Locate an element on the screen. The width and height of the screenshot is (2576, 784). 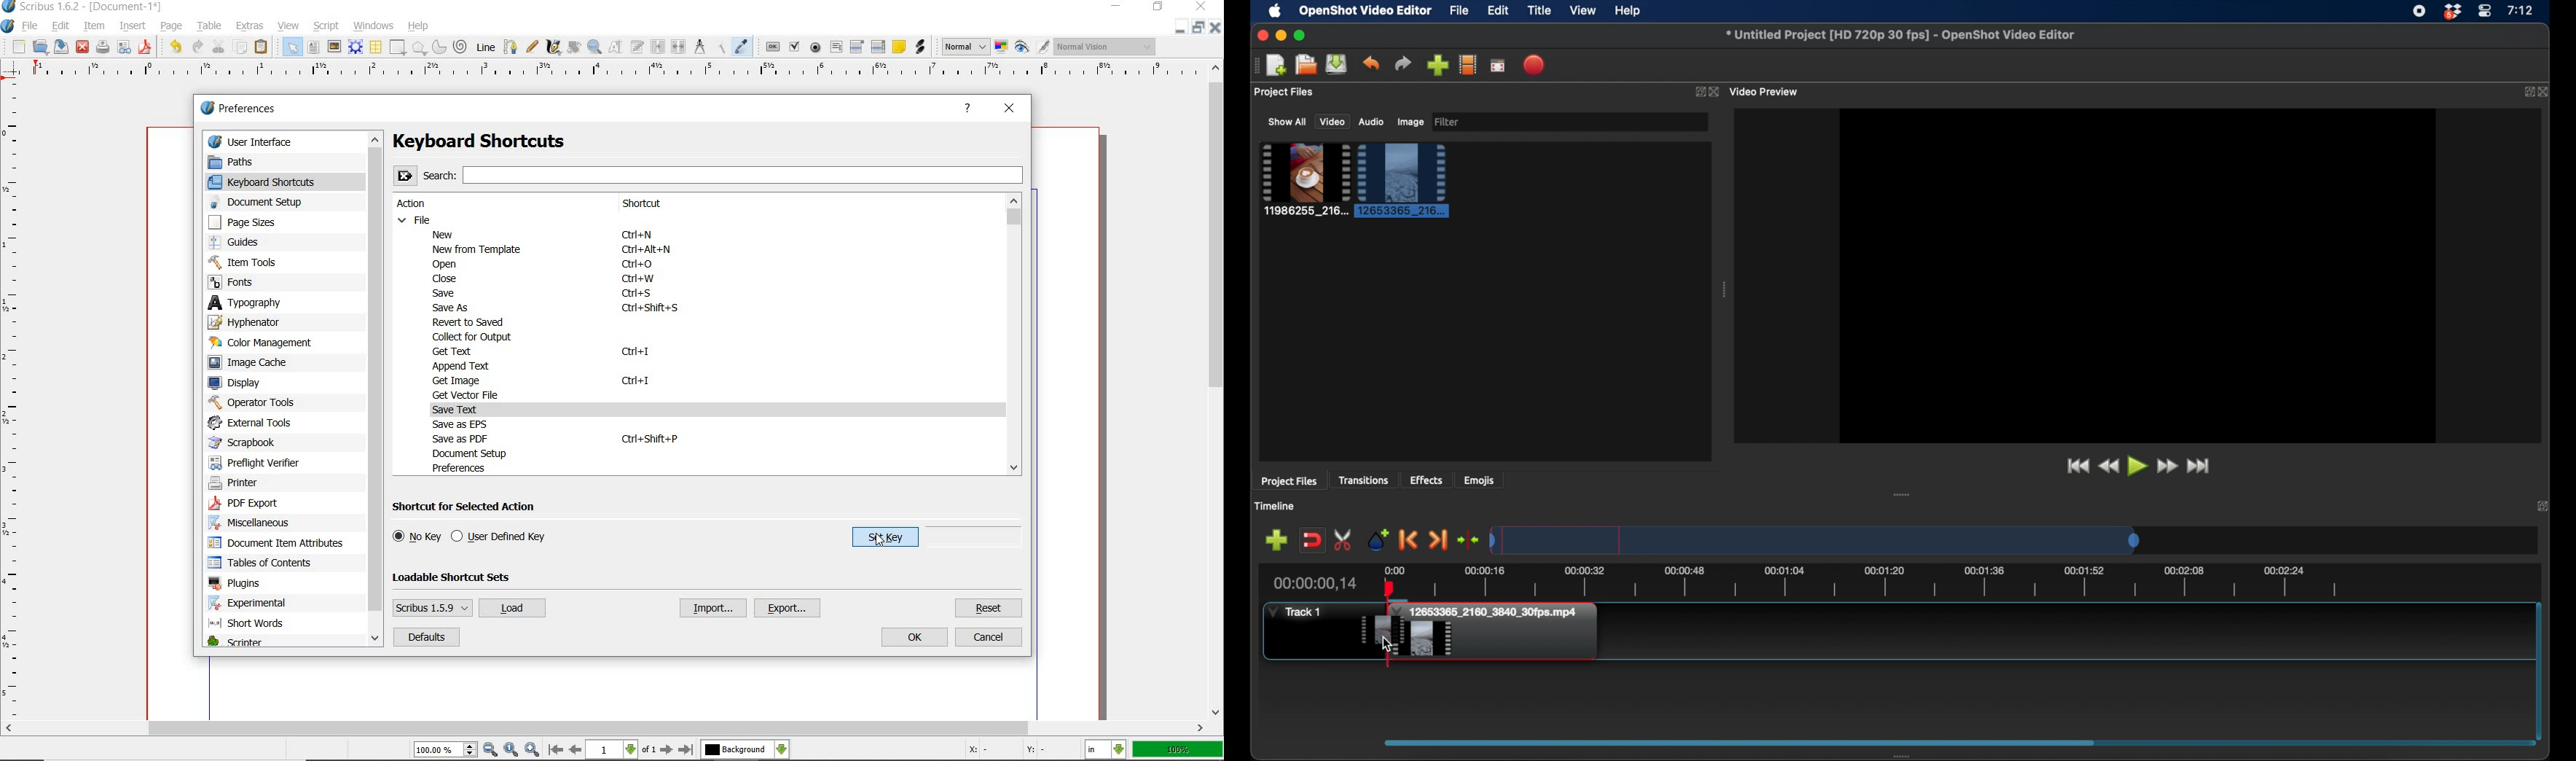
get text is located at coordinates (455, 351).